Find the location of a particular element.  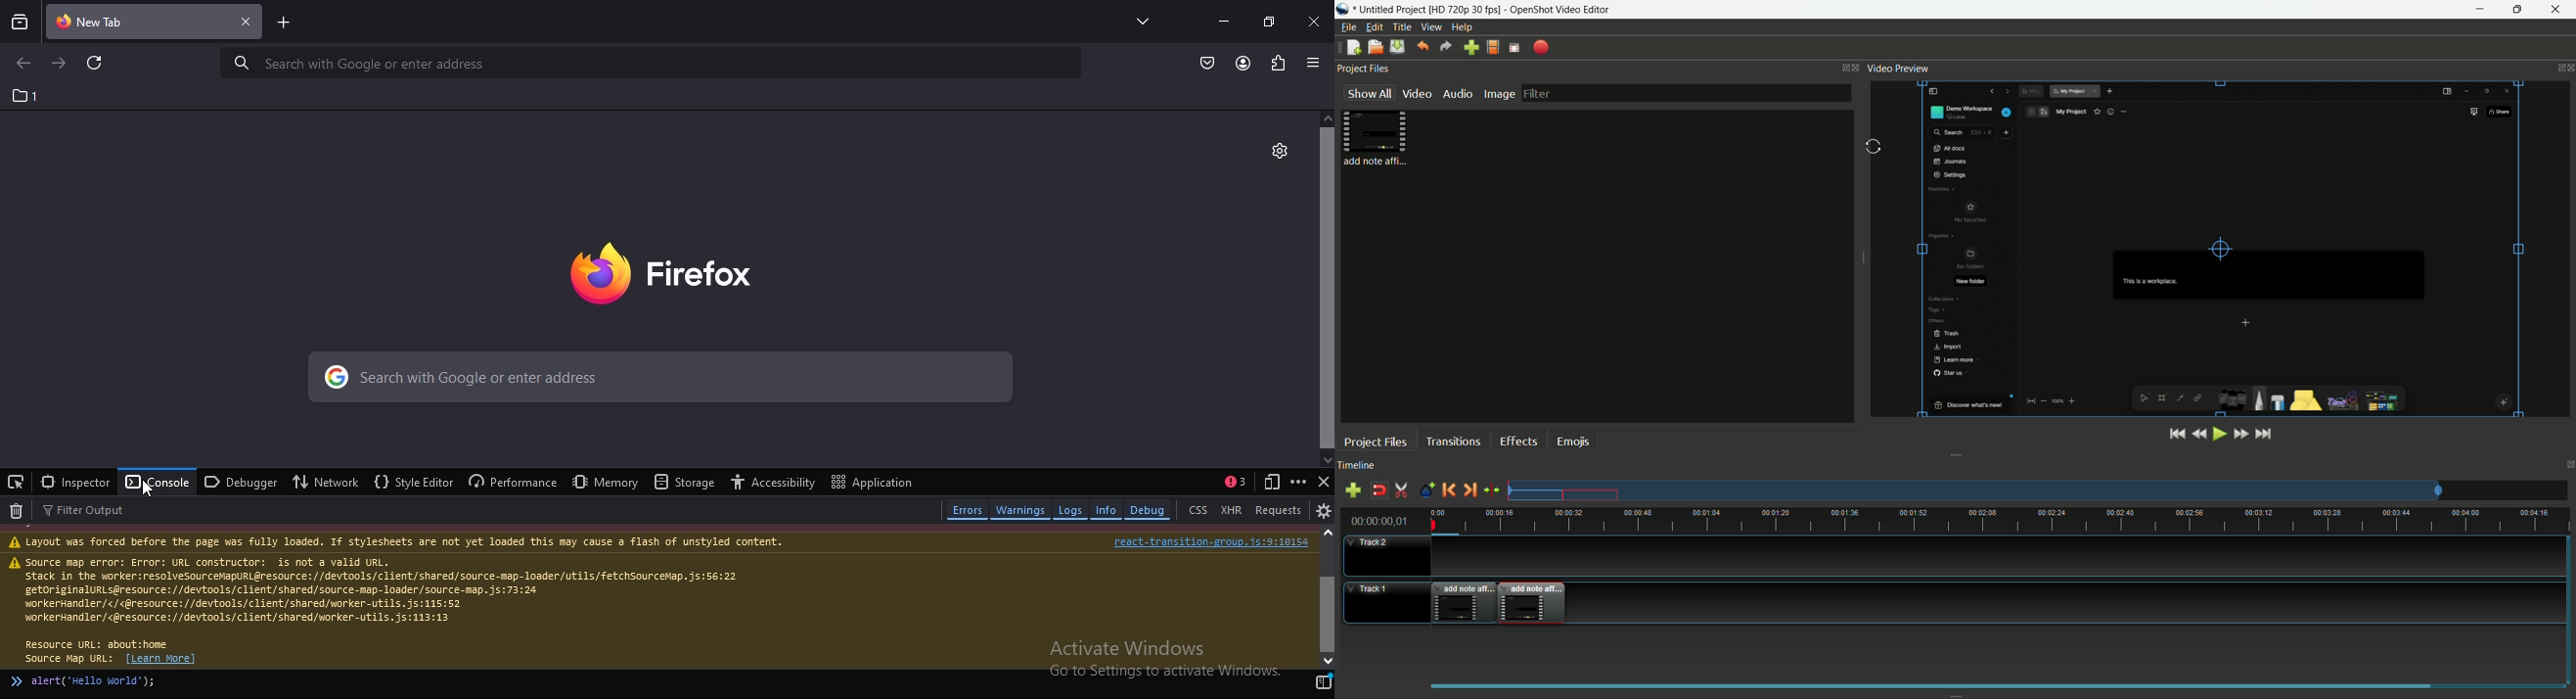

network is located at coordinates (322, 483).